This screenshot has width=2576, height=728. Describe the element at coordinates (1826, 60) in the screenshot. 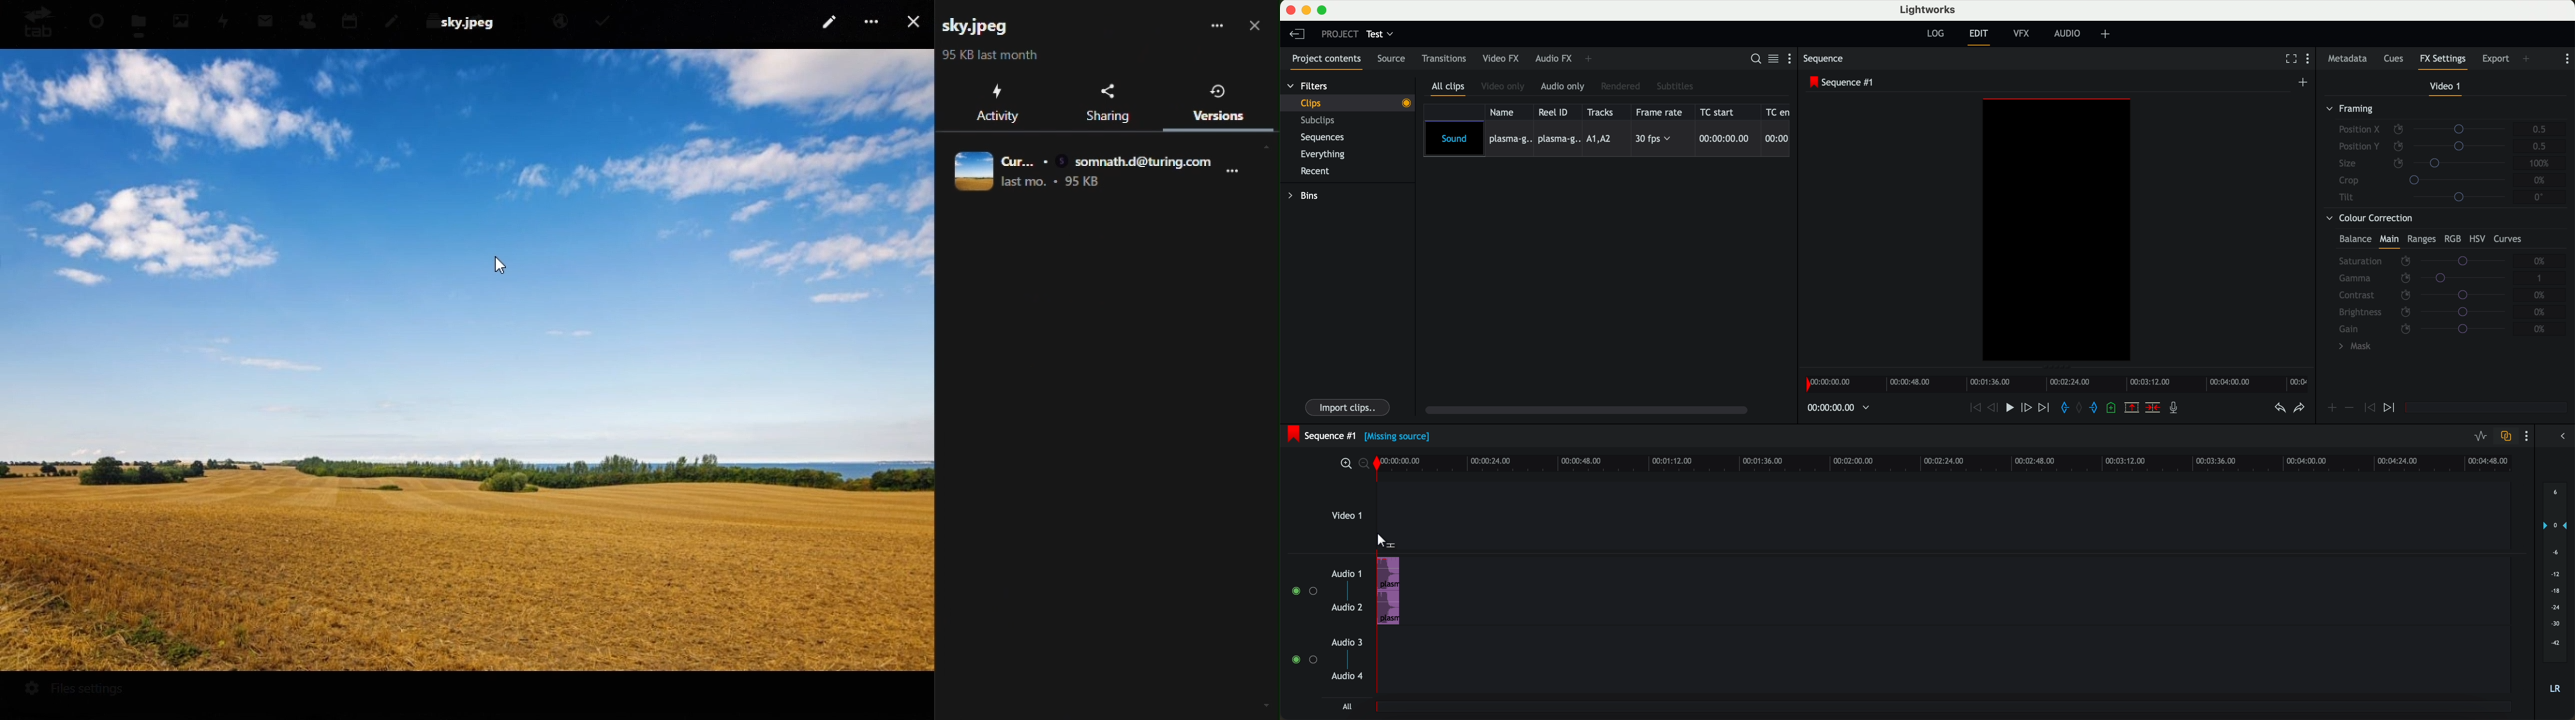

I see `sequence` at that location.